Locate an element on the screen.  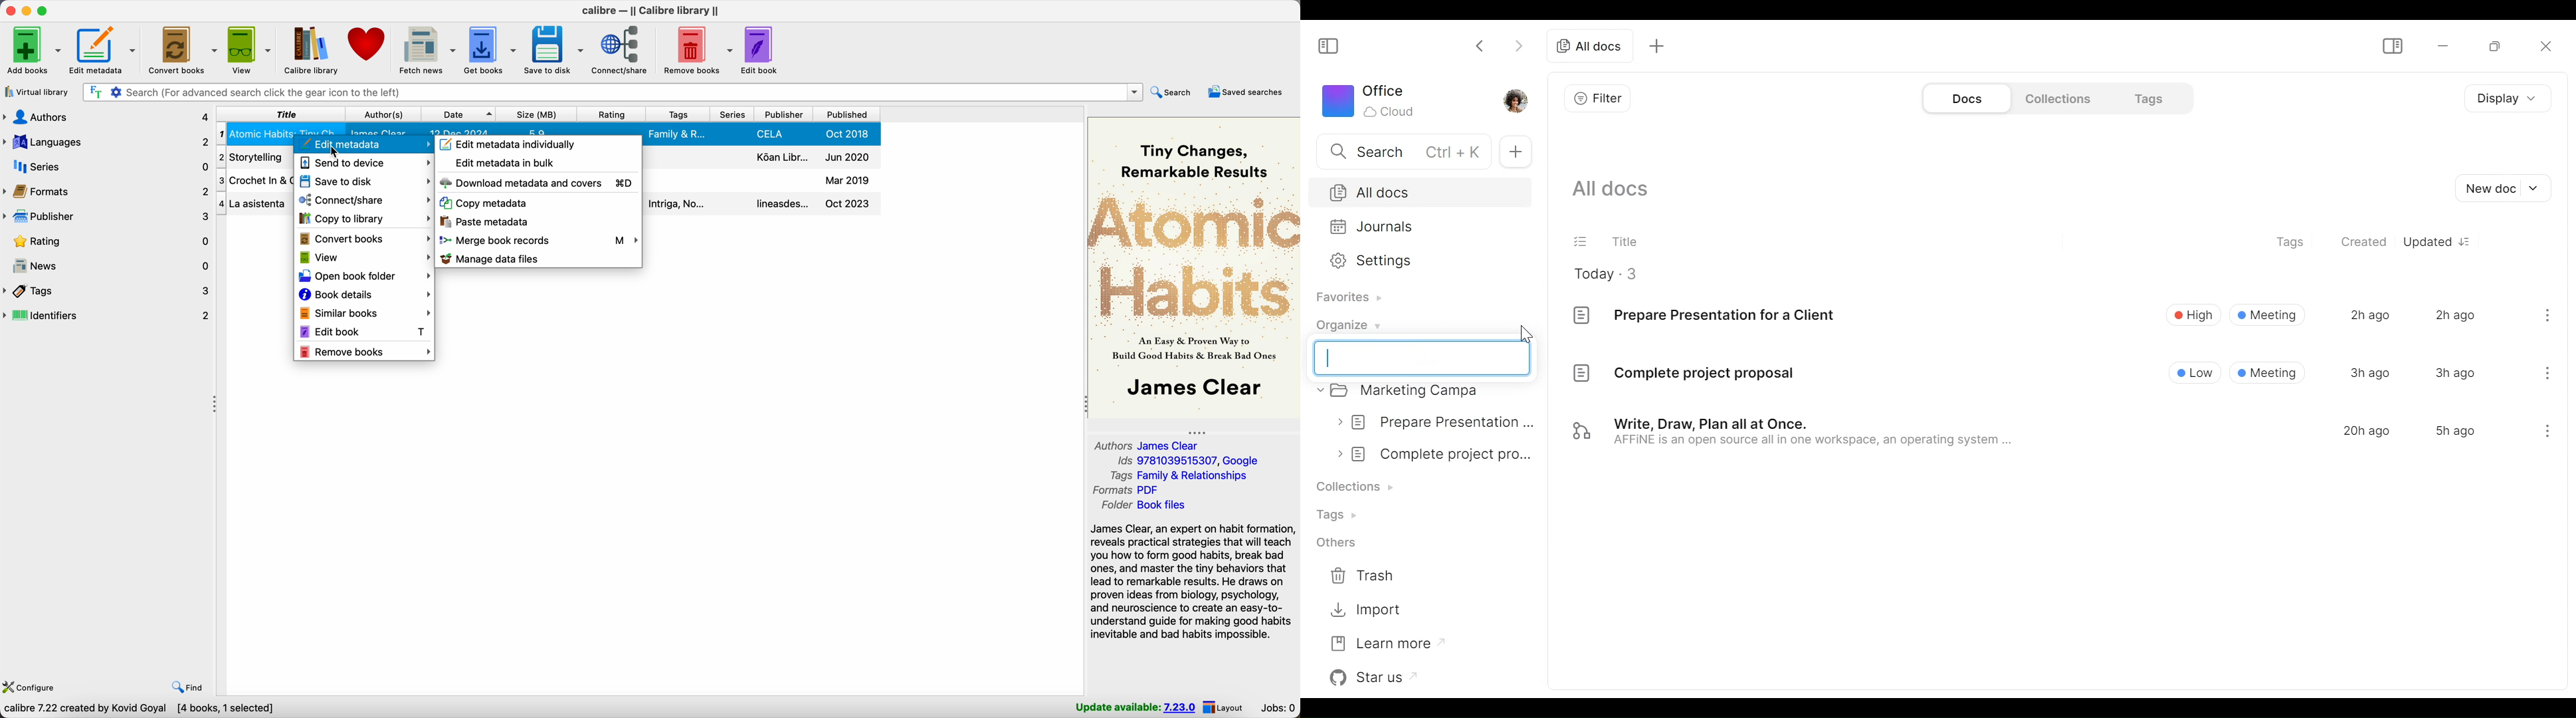
open book folder is located at coordinates (365, 275).